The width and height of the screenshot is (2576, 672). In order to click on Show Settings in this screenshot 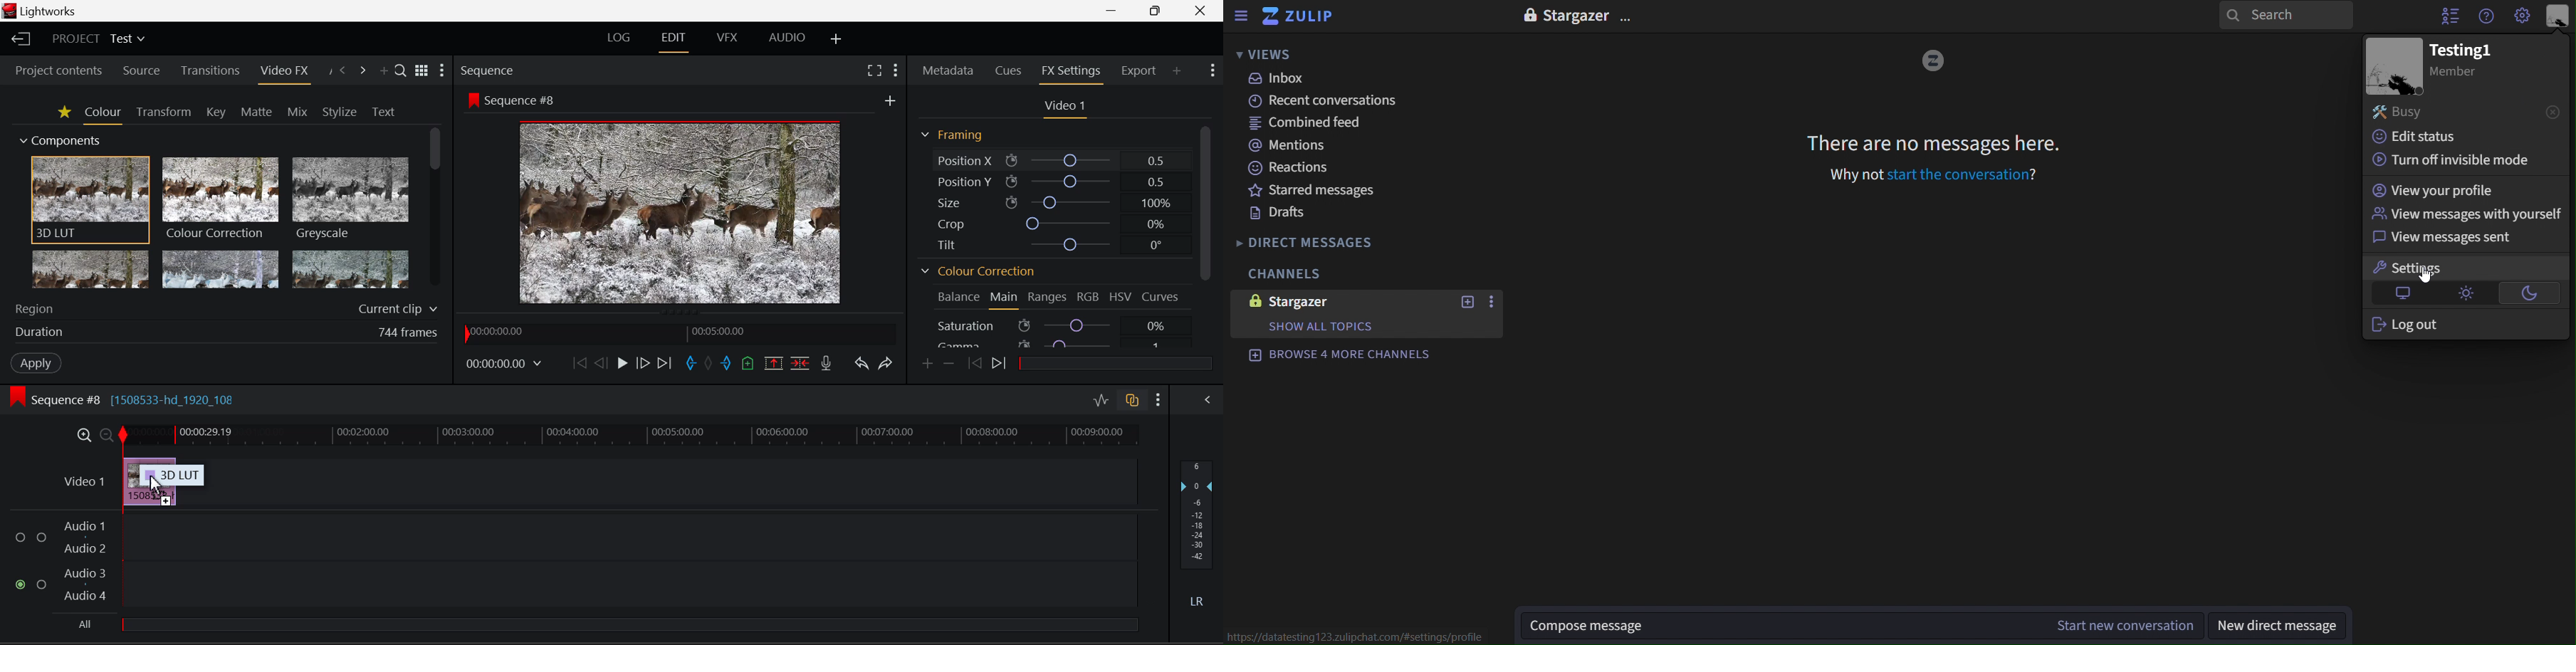, I will do `click(444, 71)`.